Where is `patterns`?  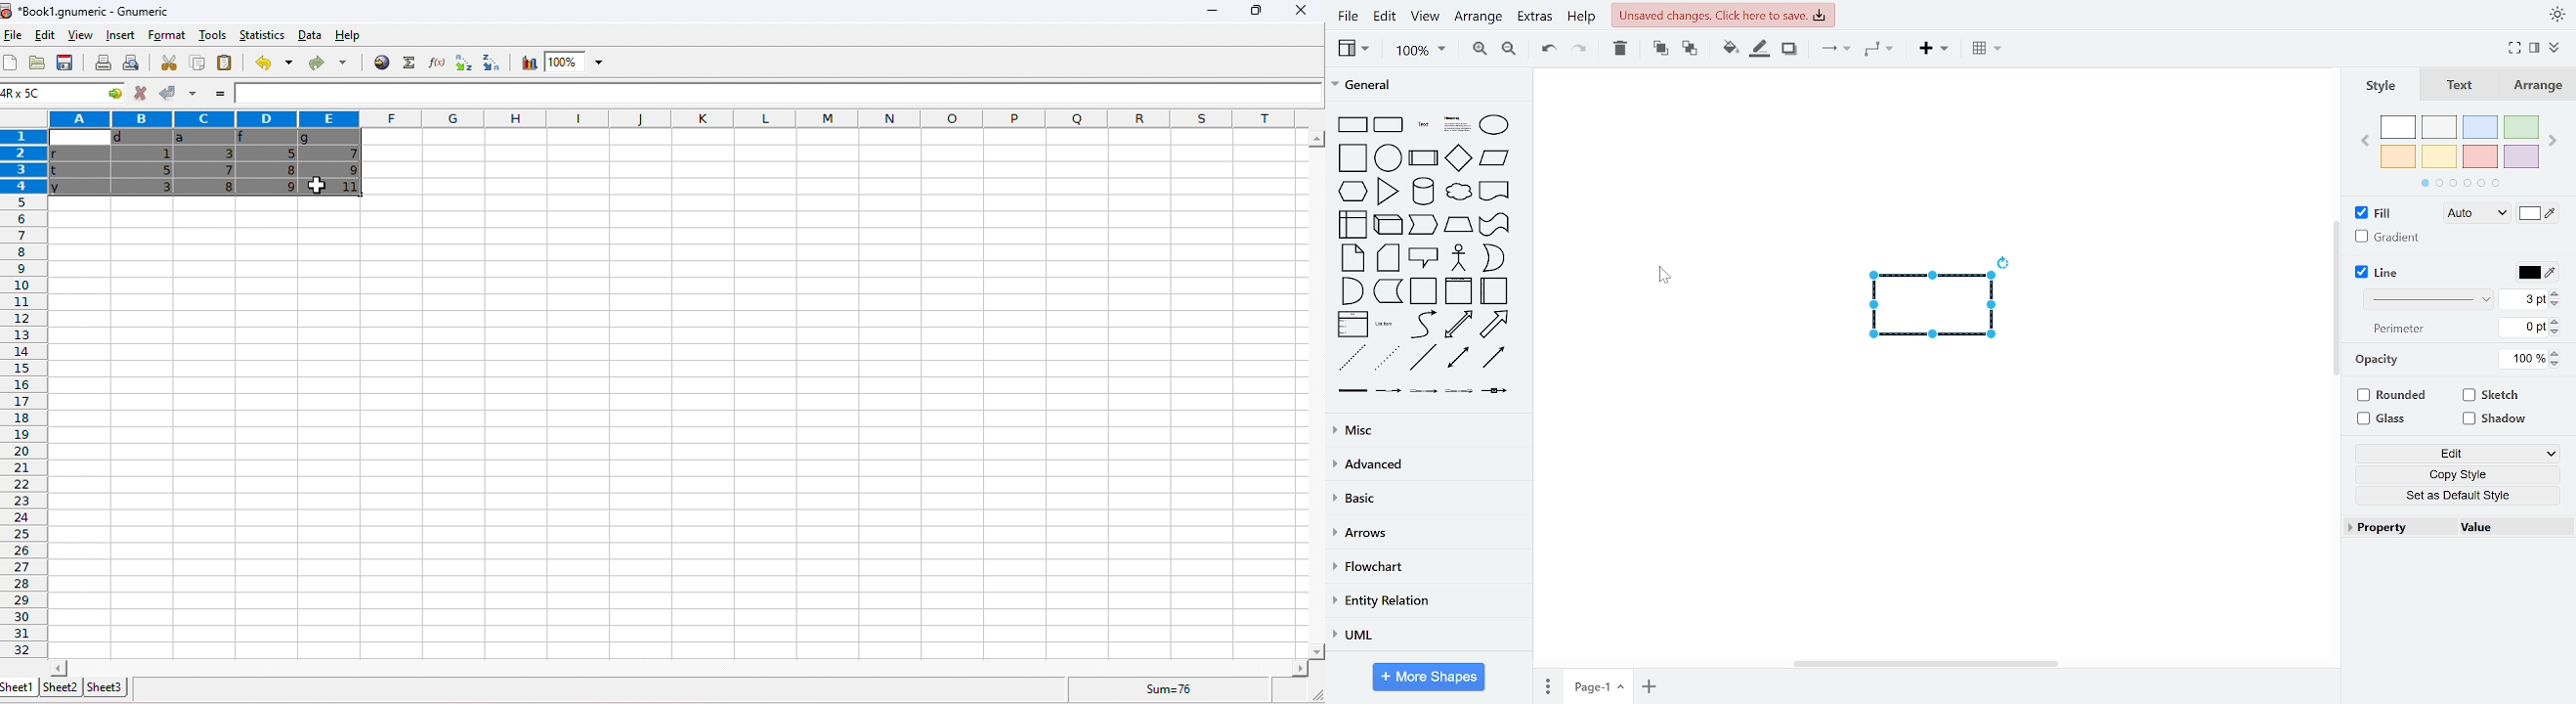
patterns is located at coordinates (2433, 298).